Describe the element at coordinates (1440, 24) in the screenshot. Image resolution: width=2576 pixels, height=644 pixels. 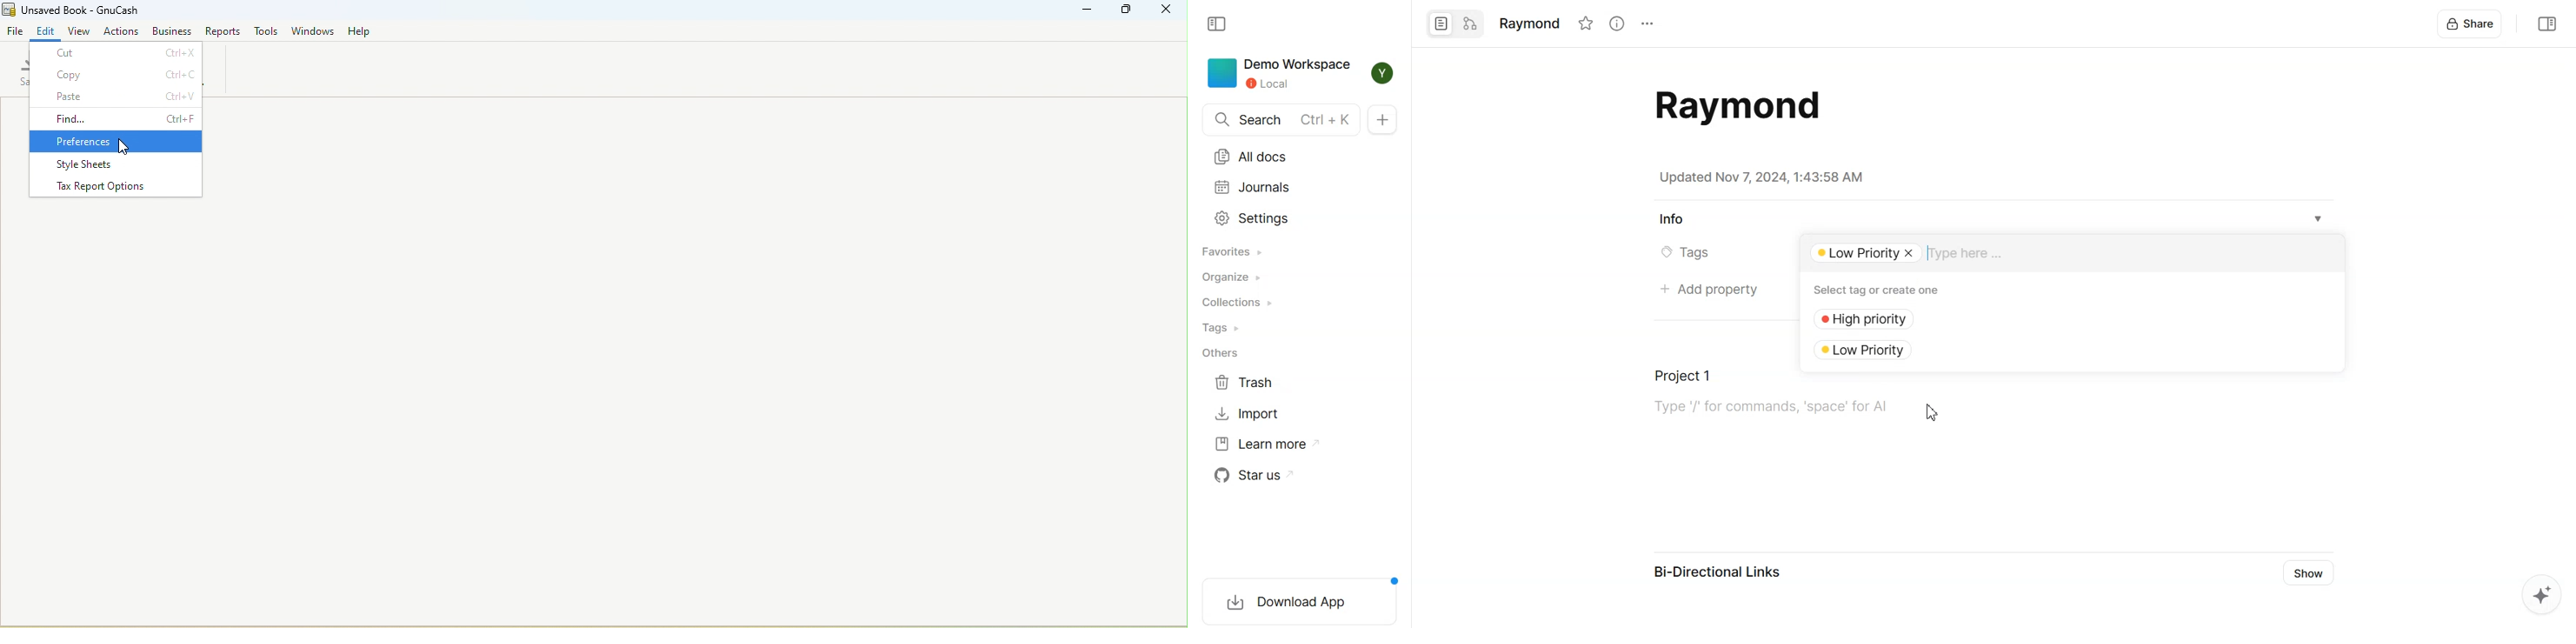
I see `Page` at that location.